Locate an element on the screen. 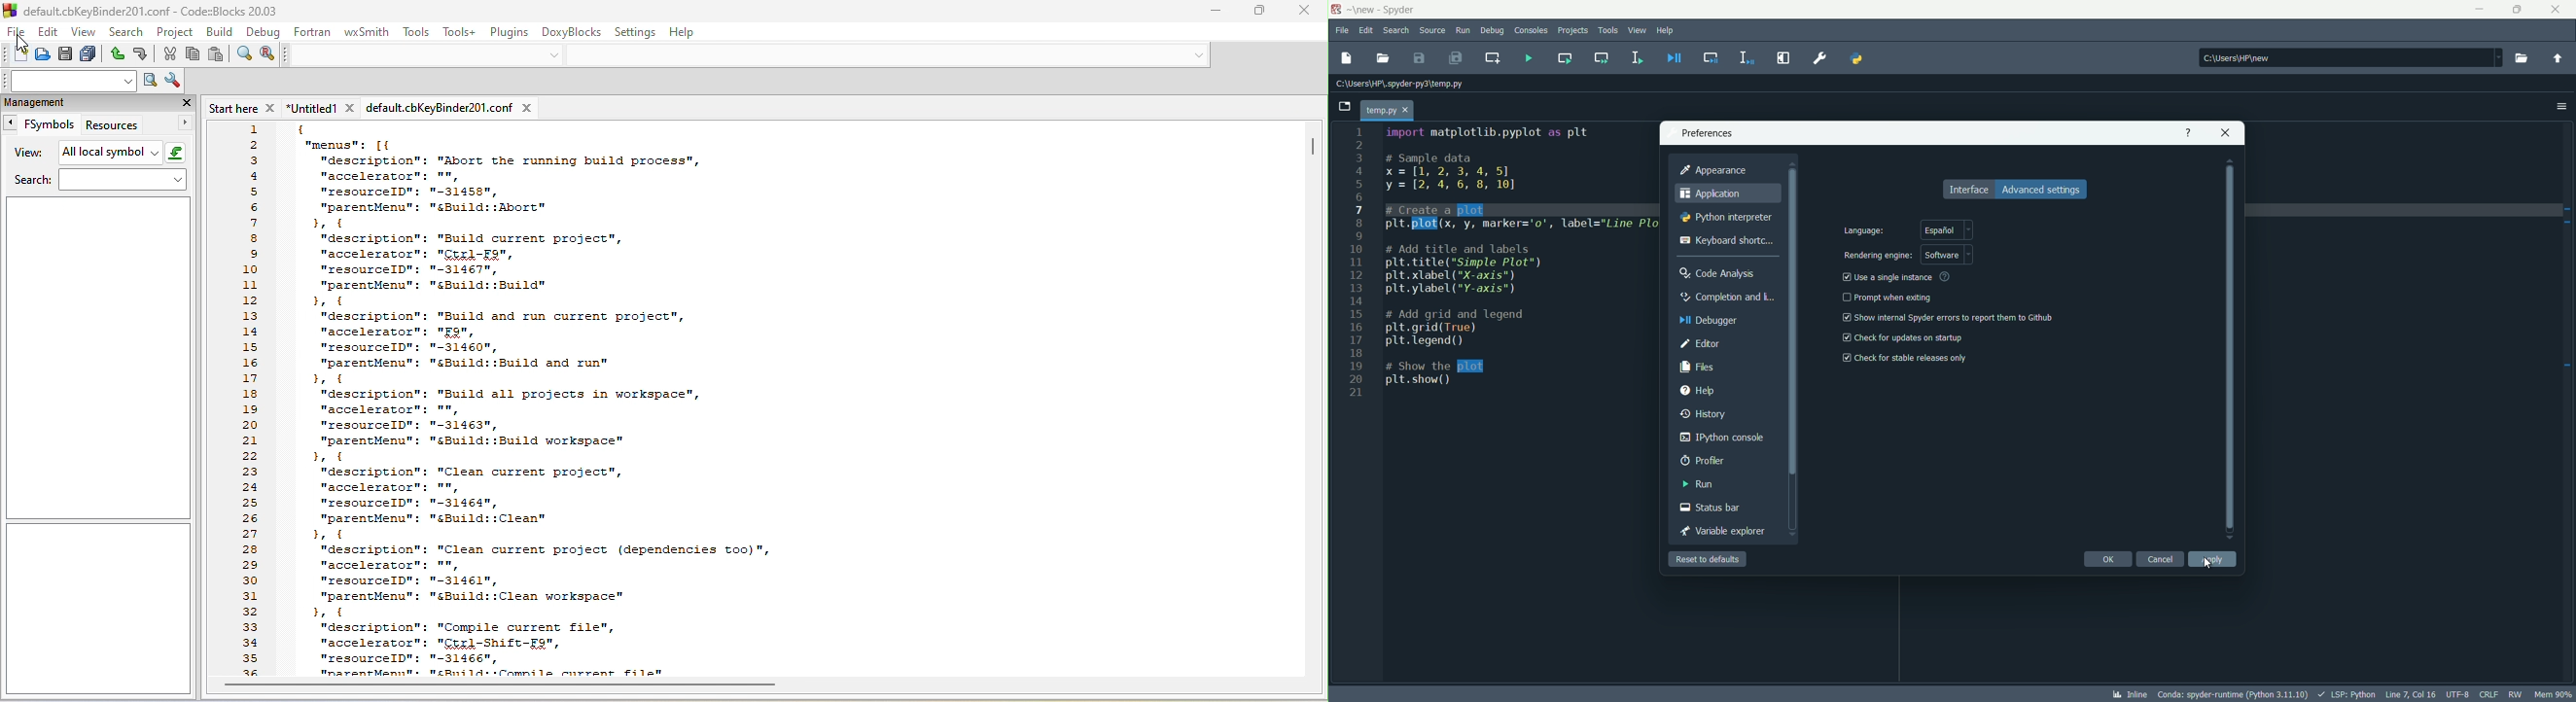 The width and height of the screenshot is (2576, 728). close is located at coordinates (180, 102).